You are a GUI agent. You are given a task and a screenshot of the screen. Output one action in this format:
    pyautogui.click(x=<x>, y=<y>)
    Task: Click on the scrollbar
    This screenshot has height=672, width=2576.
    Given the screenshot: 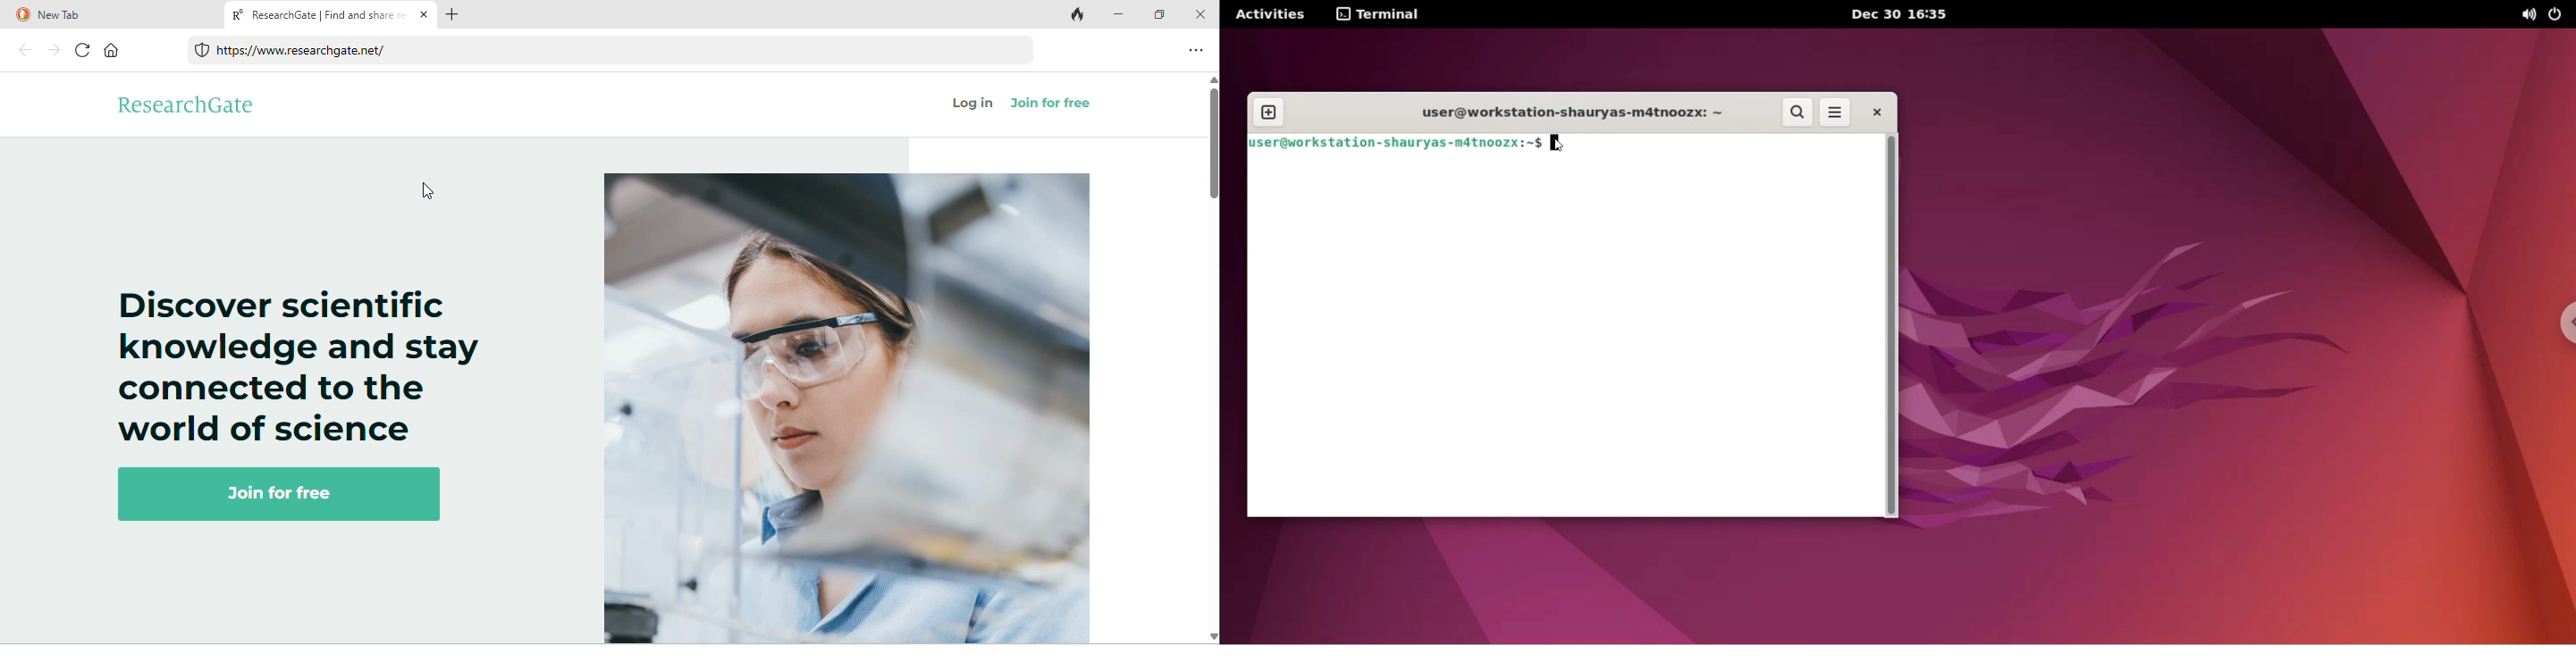 What is the action you would take?
    pyautogui.click(x=1895, y=326)
    